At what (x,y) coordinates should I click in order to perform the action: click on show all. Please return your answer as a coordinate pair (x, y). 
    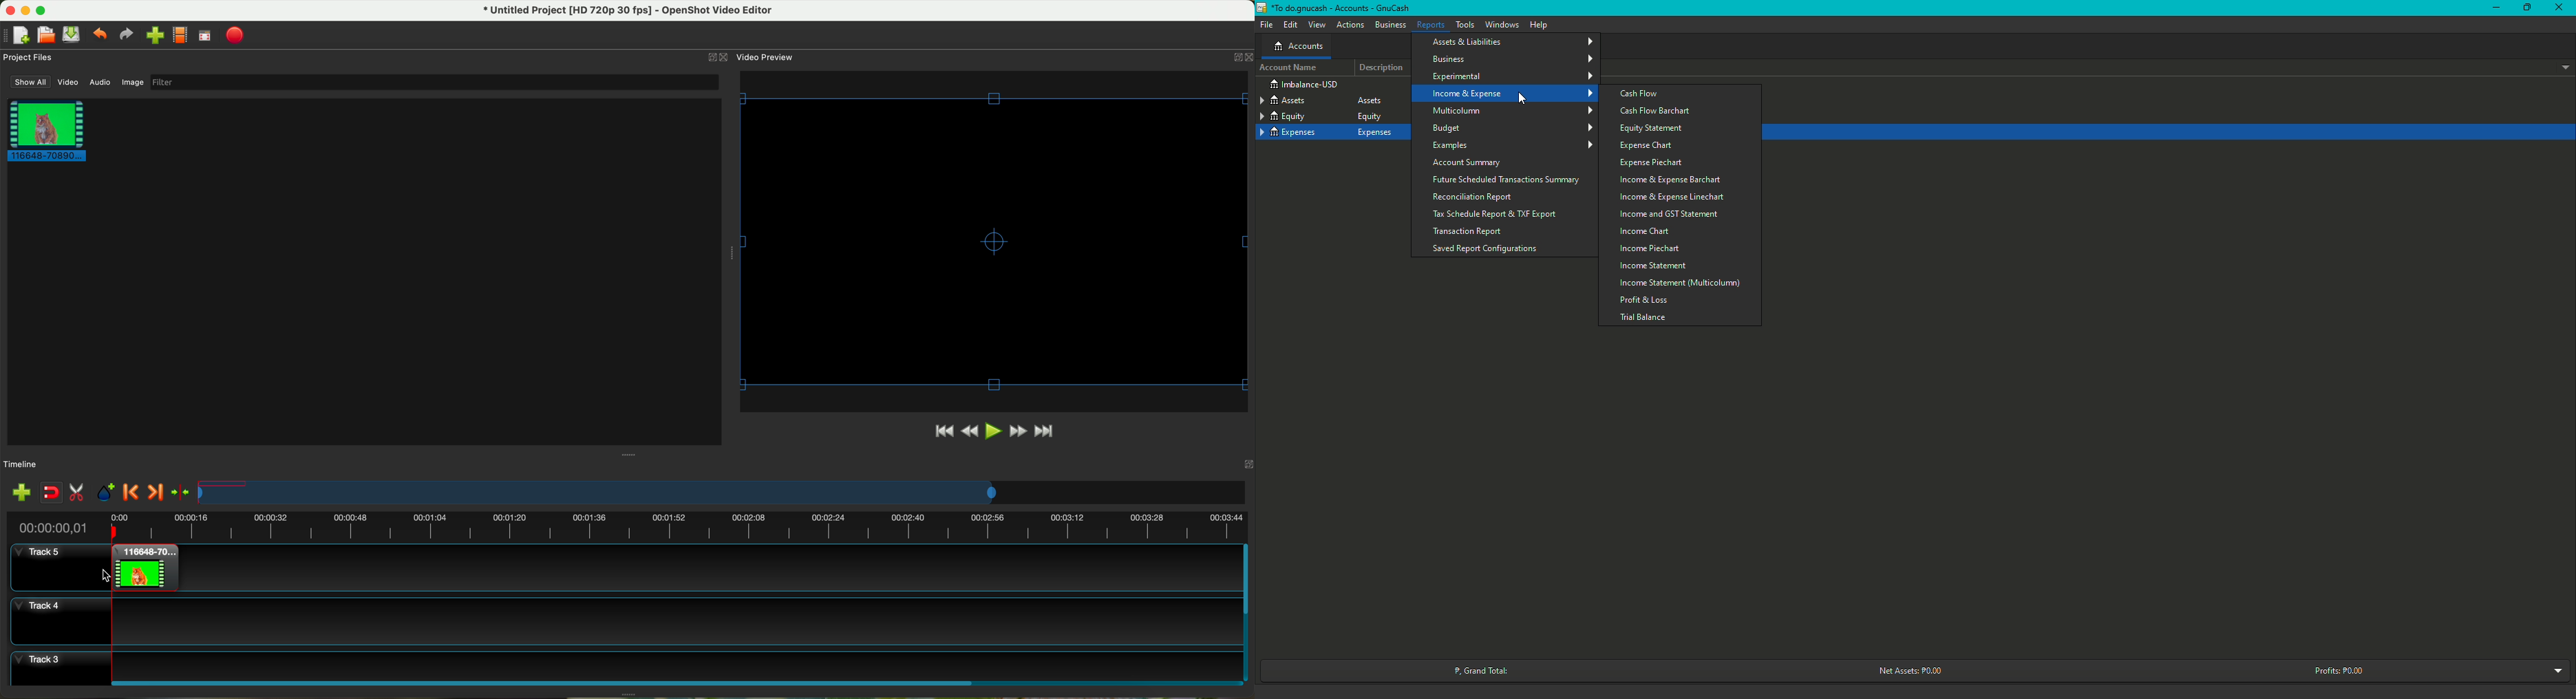
    Looking at the image, I should click on (28, 82).